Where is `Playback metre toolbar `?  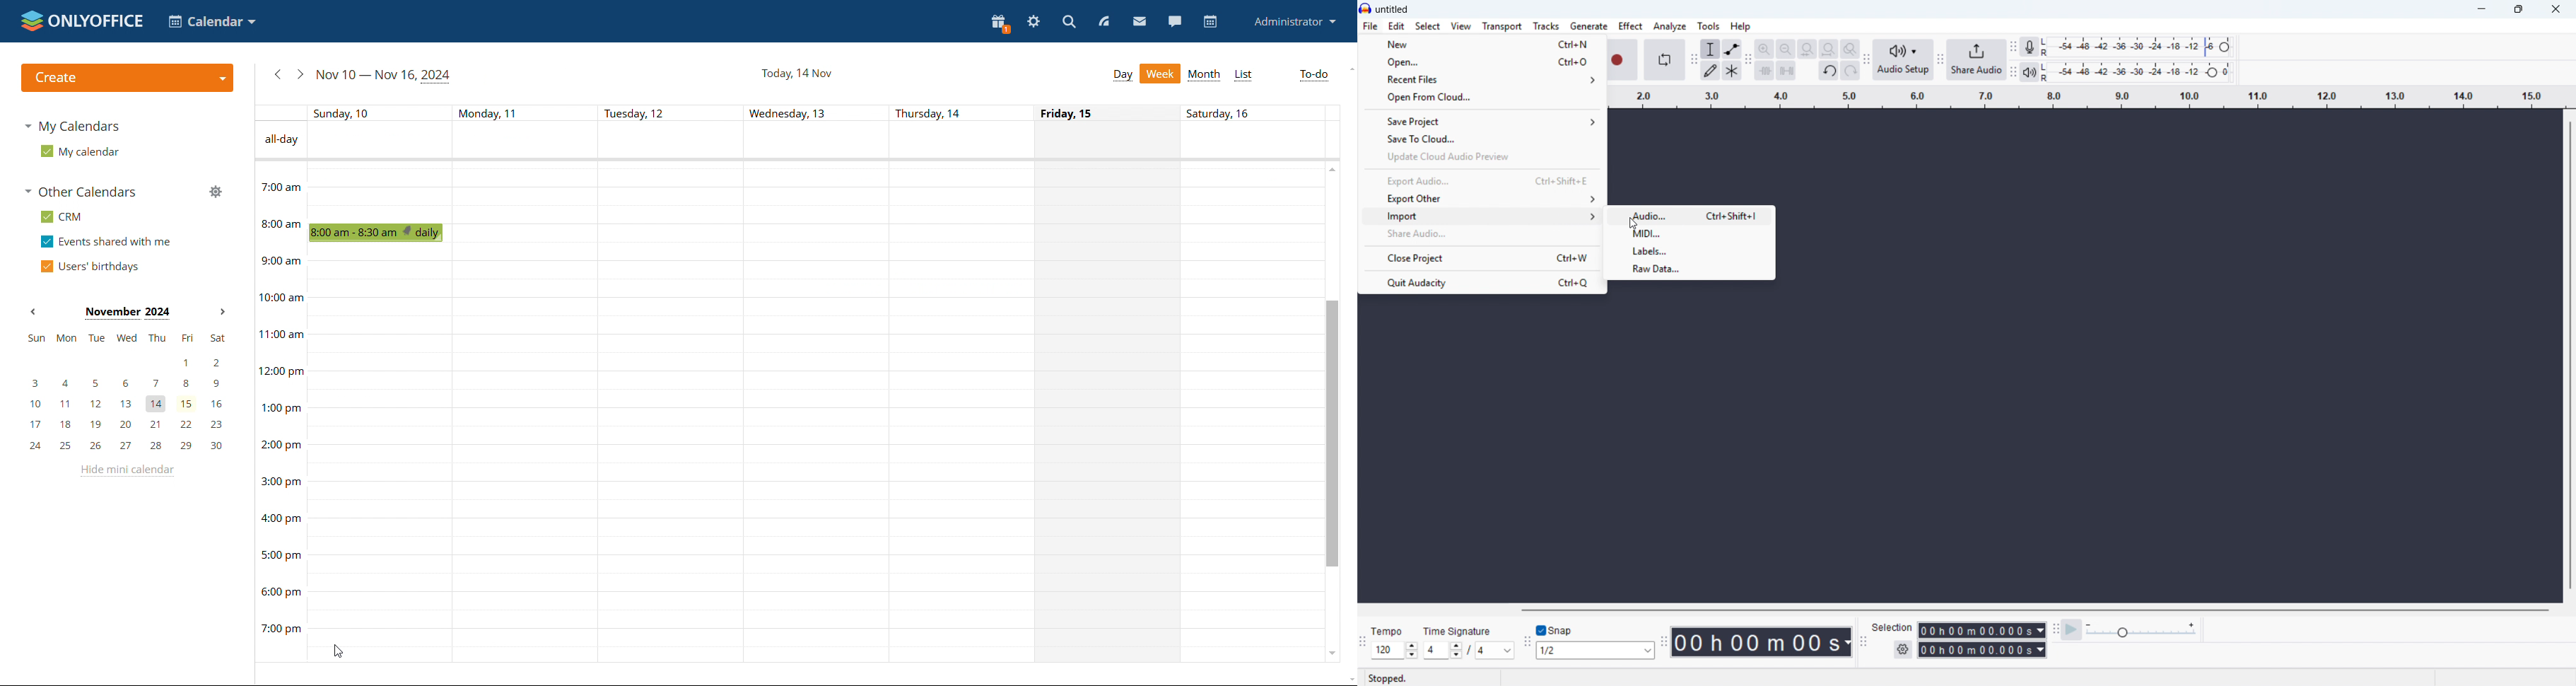 Playback metre toolbar  is located at coordinates (2014, 73).